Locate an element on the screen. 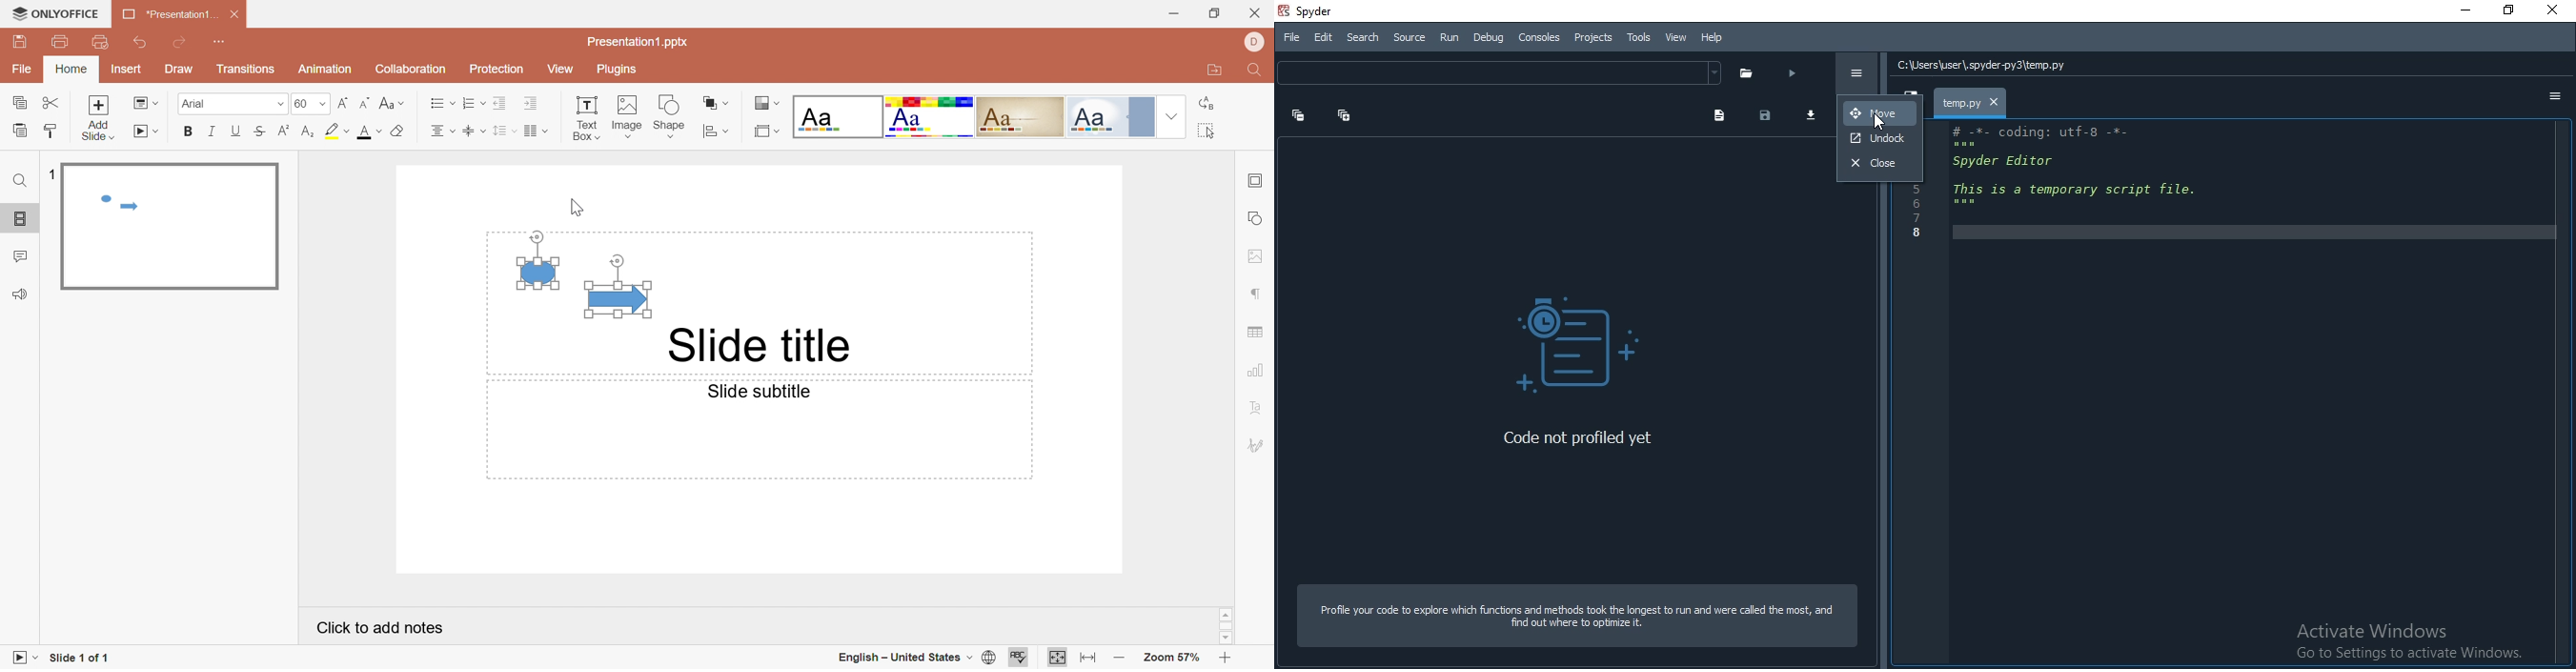 This screenshot has height=672, width=2576. Decrease Indent is located at coordinates (498, 103).